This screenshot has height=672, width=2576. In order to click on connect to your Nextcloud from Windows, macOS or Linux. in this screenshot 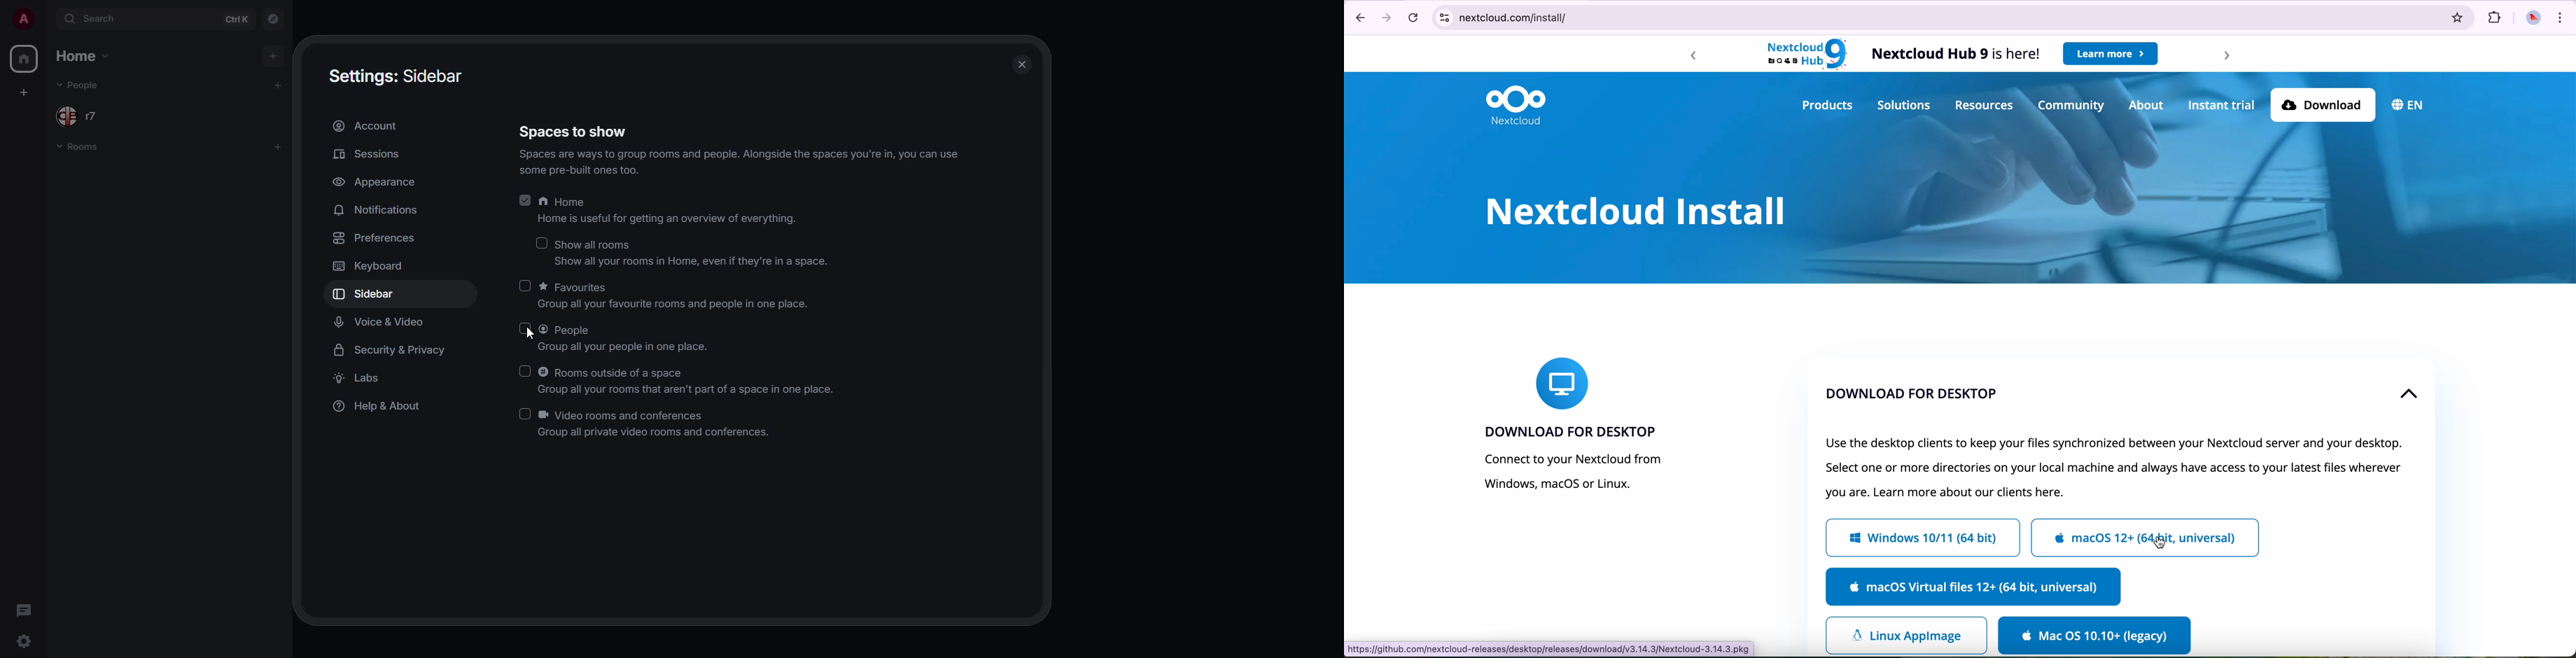, I will do `click(1570, 475)`.